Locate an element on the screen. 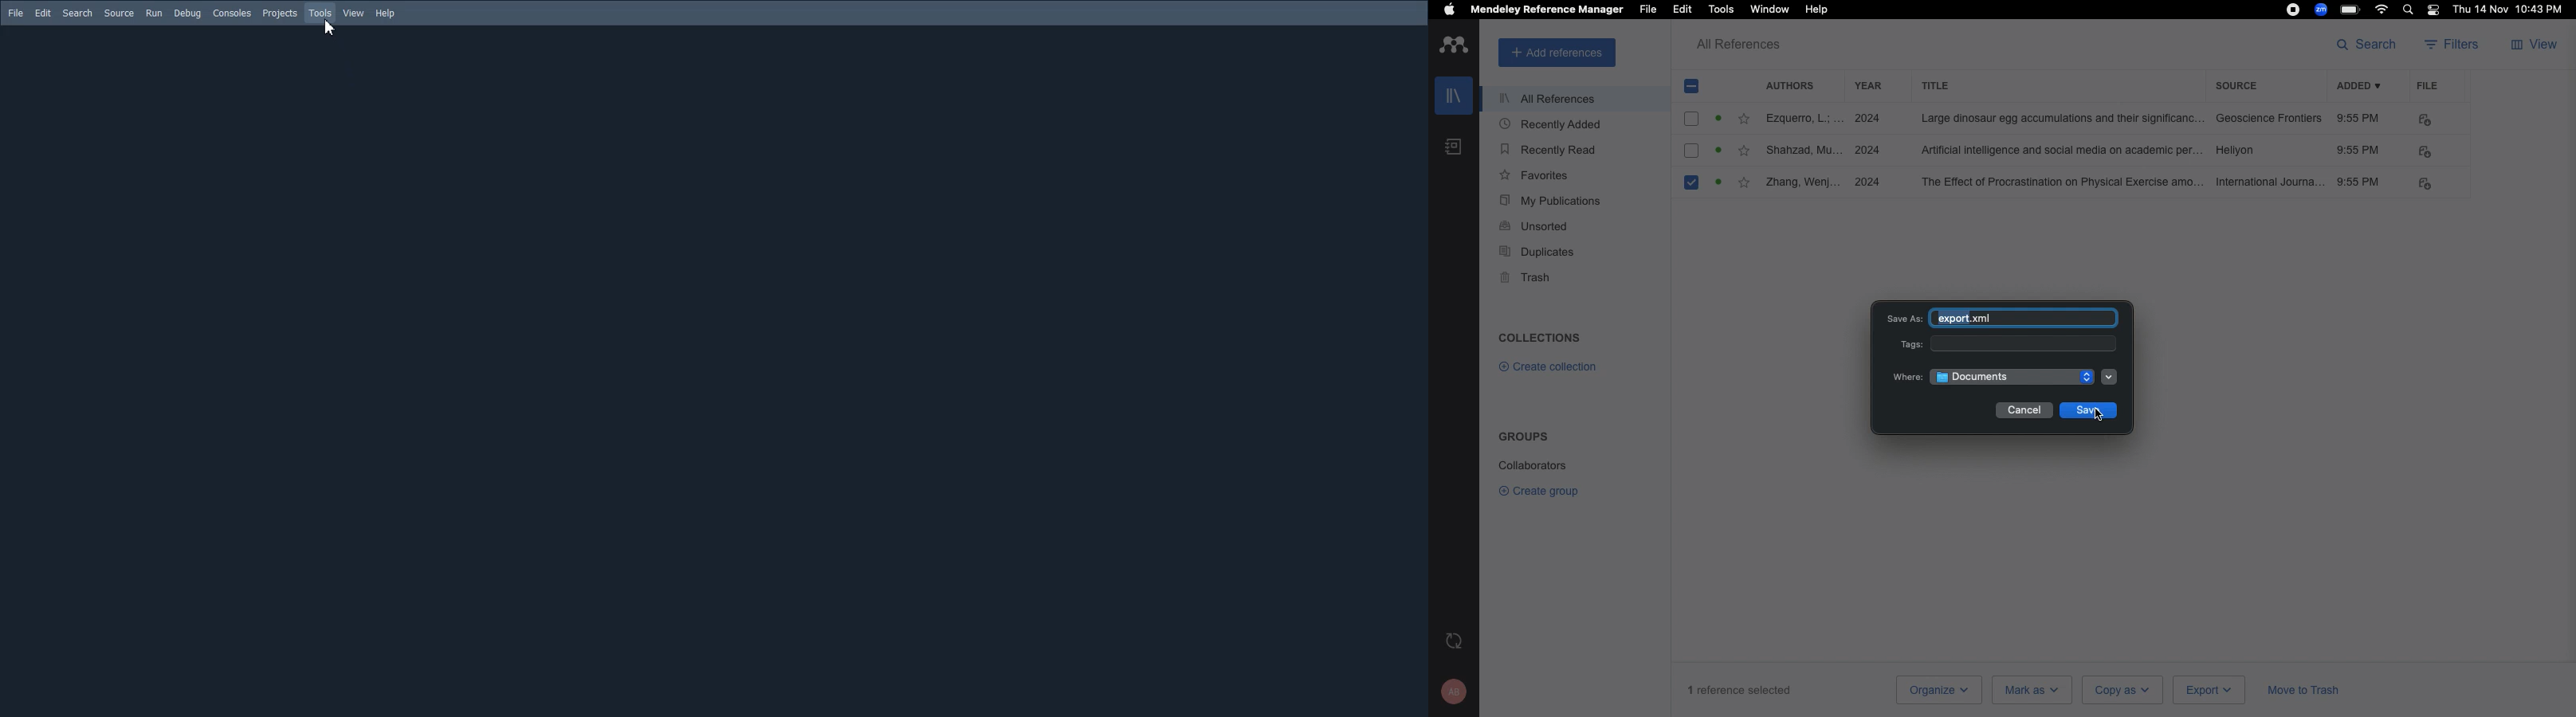 This screenshot has width=2576, height=728. Cancel is located at coordinates (2023, 410).